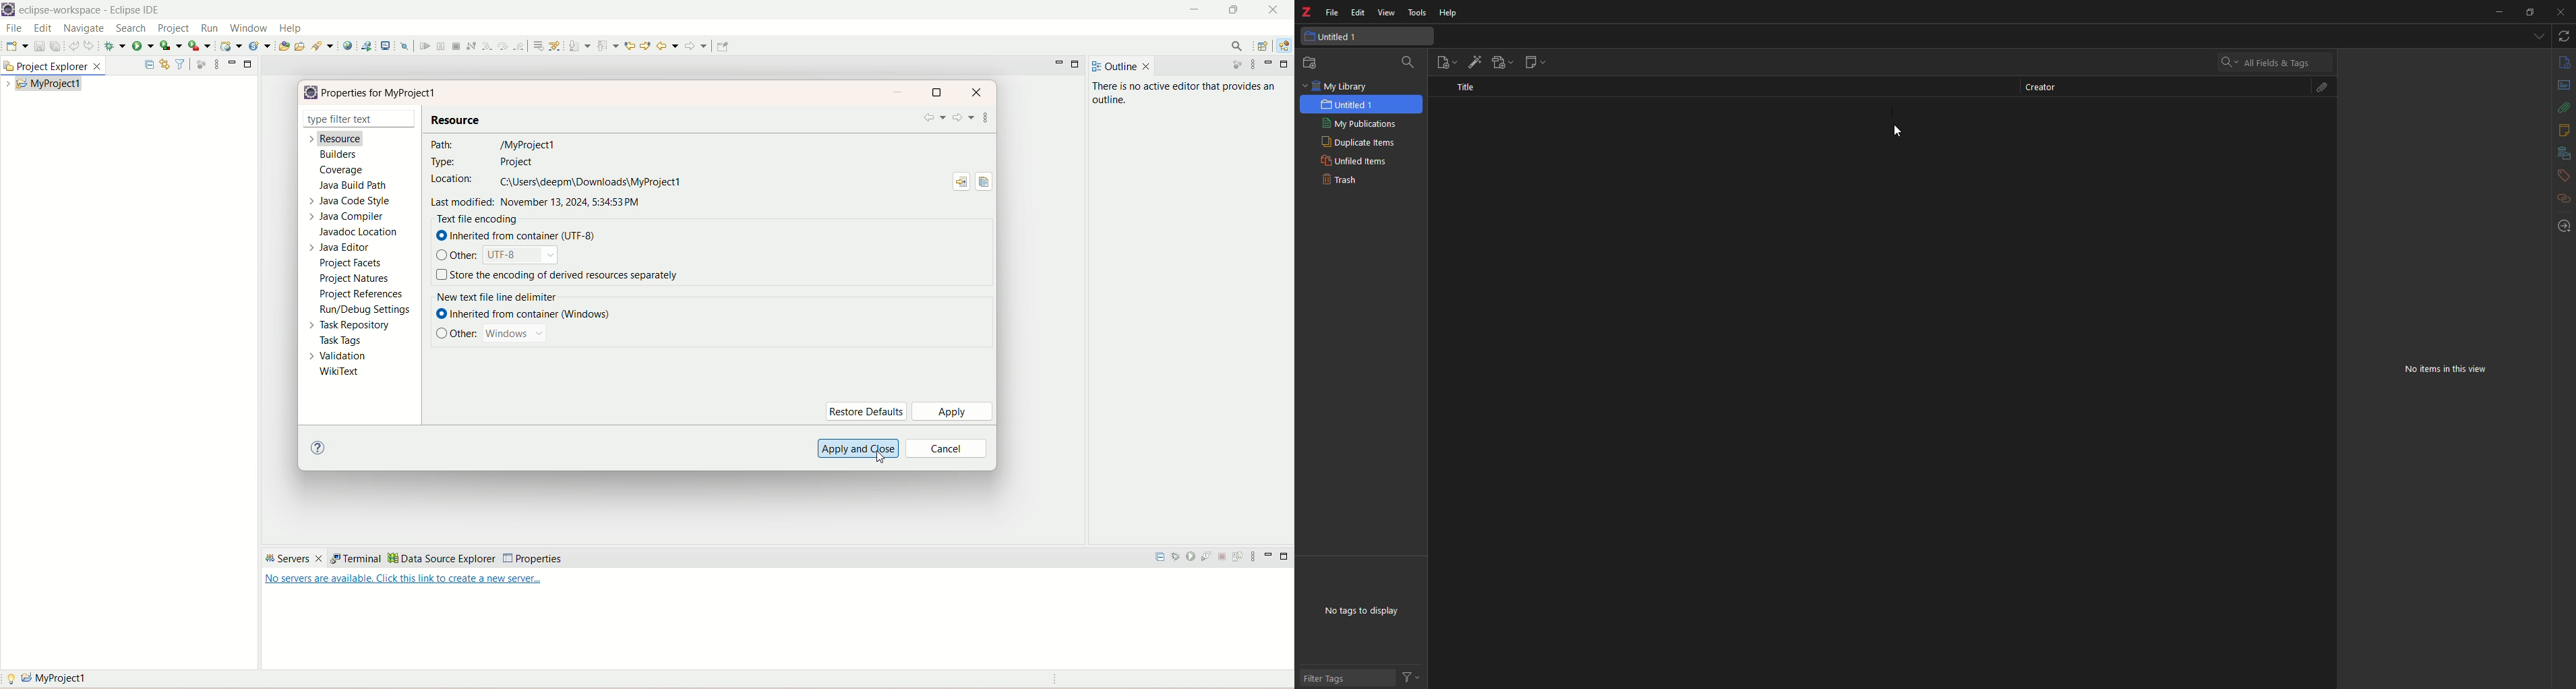 This screenshot has height=700, width=2576. Describe the element at coordinates (175, 28) in the screenshot. I see `project` at that location.